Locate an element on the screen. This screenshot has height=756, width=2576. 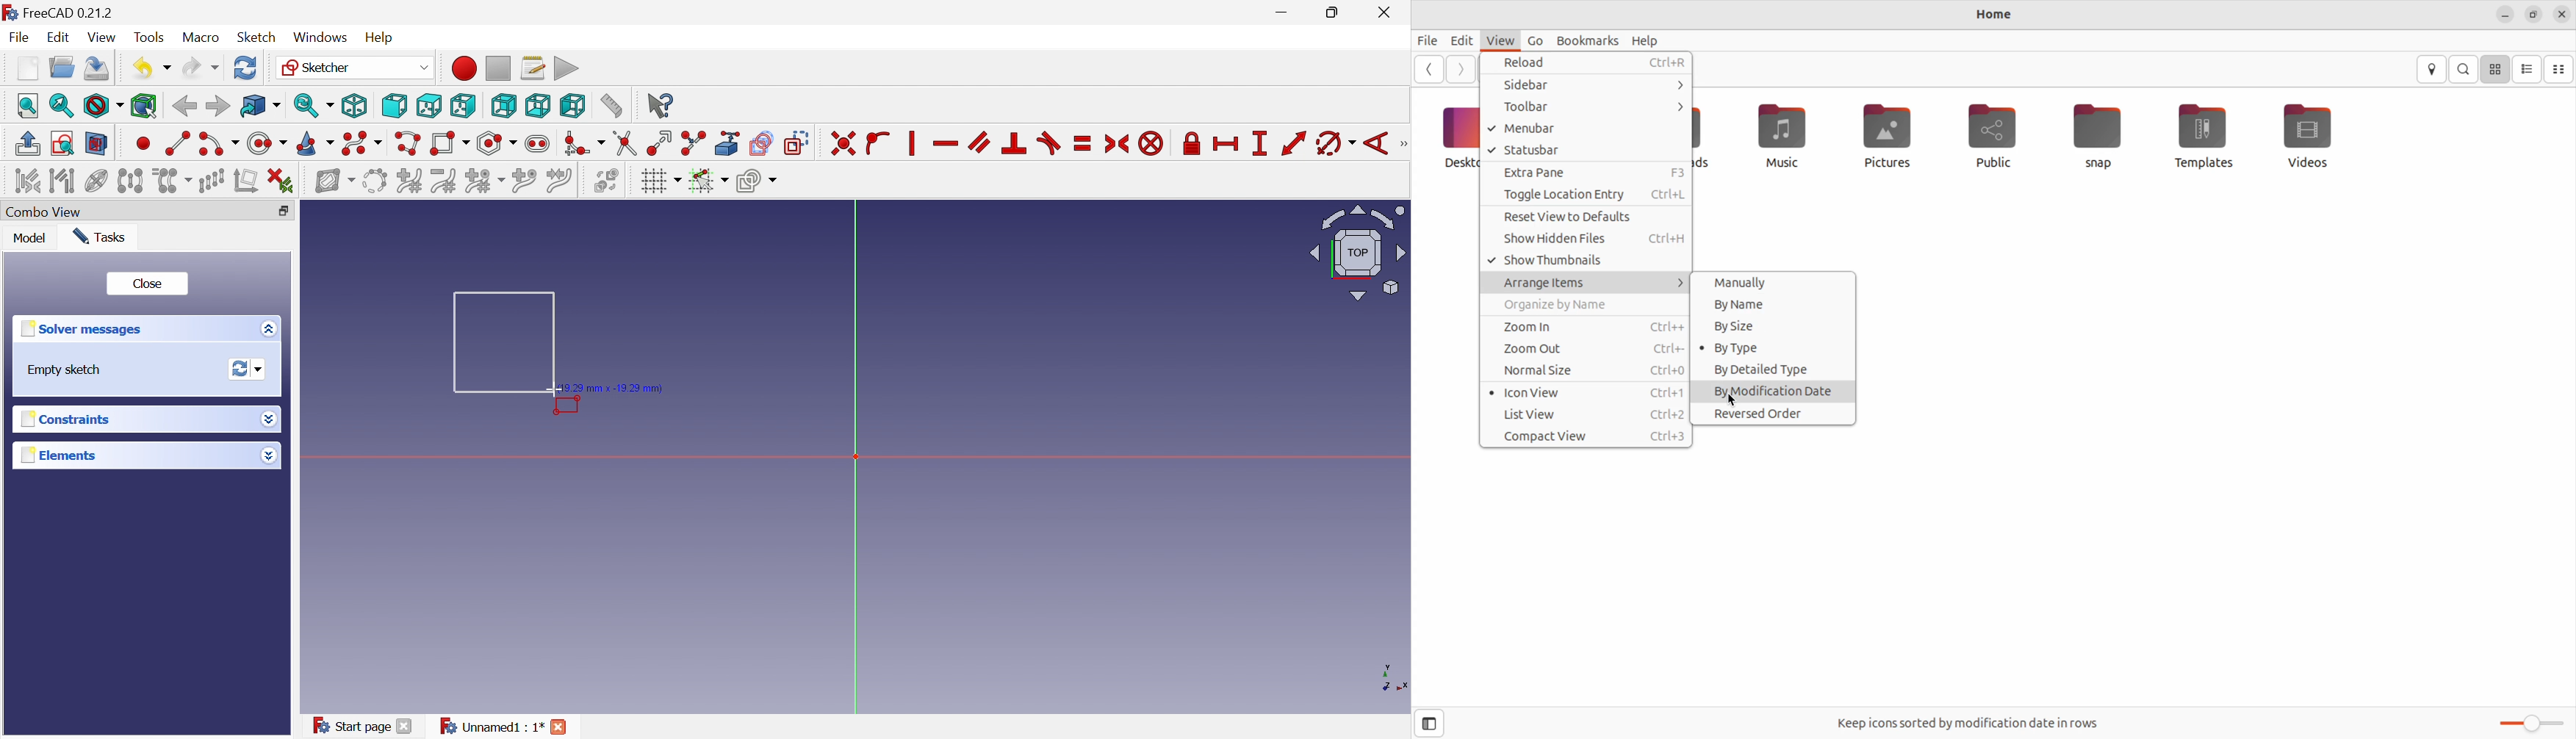
Symmetry is located at coordinates (130, 181).